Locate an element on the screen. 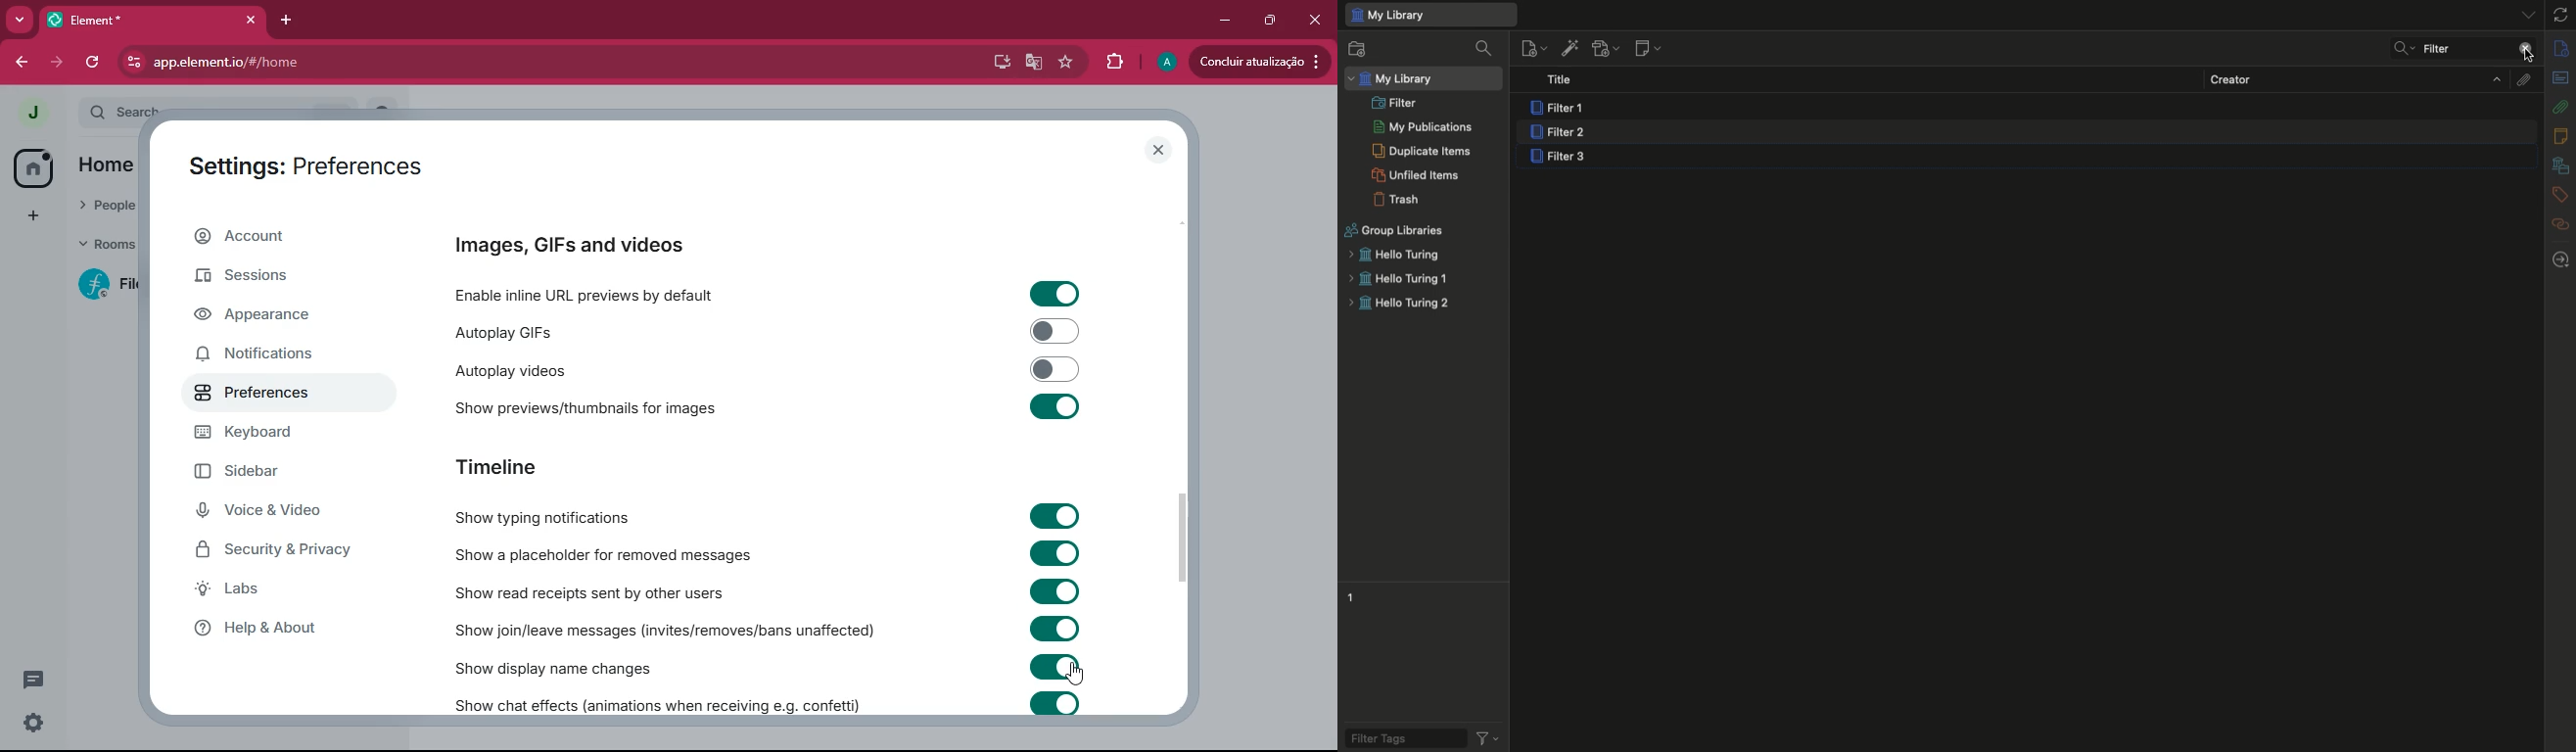  Notes is located at coordinates (2563, 136).